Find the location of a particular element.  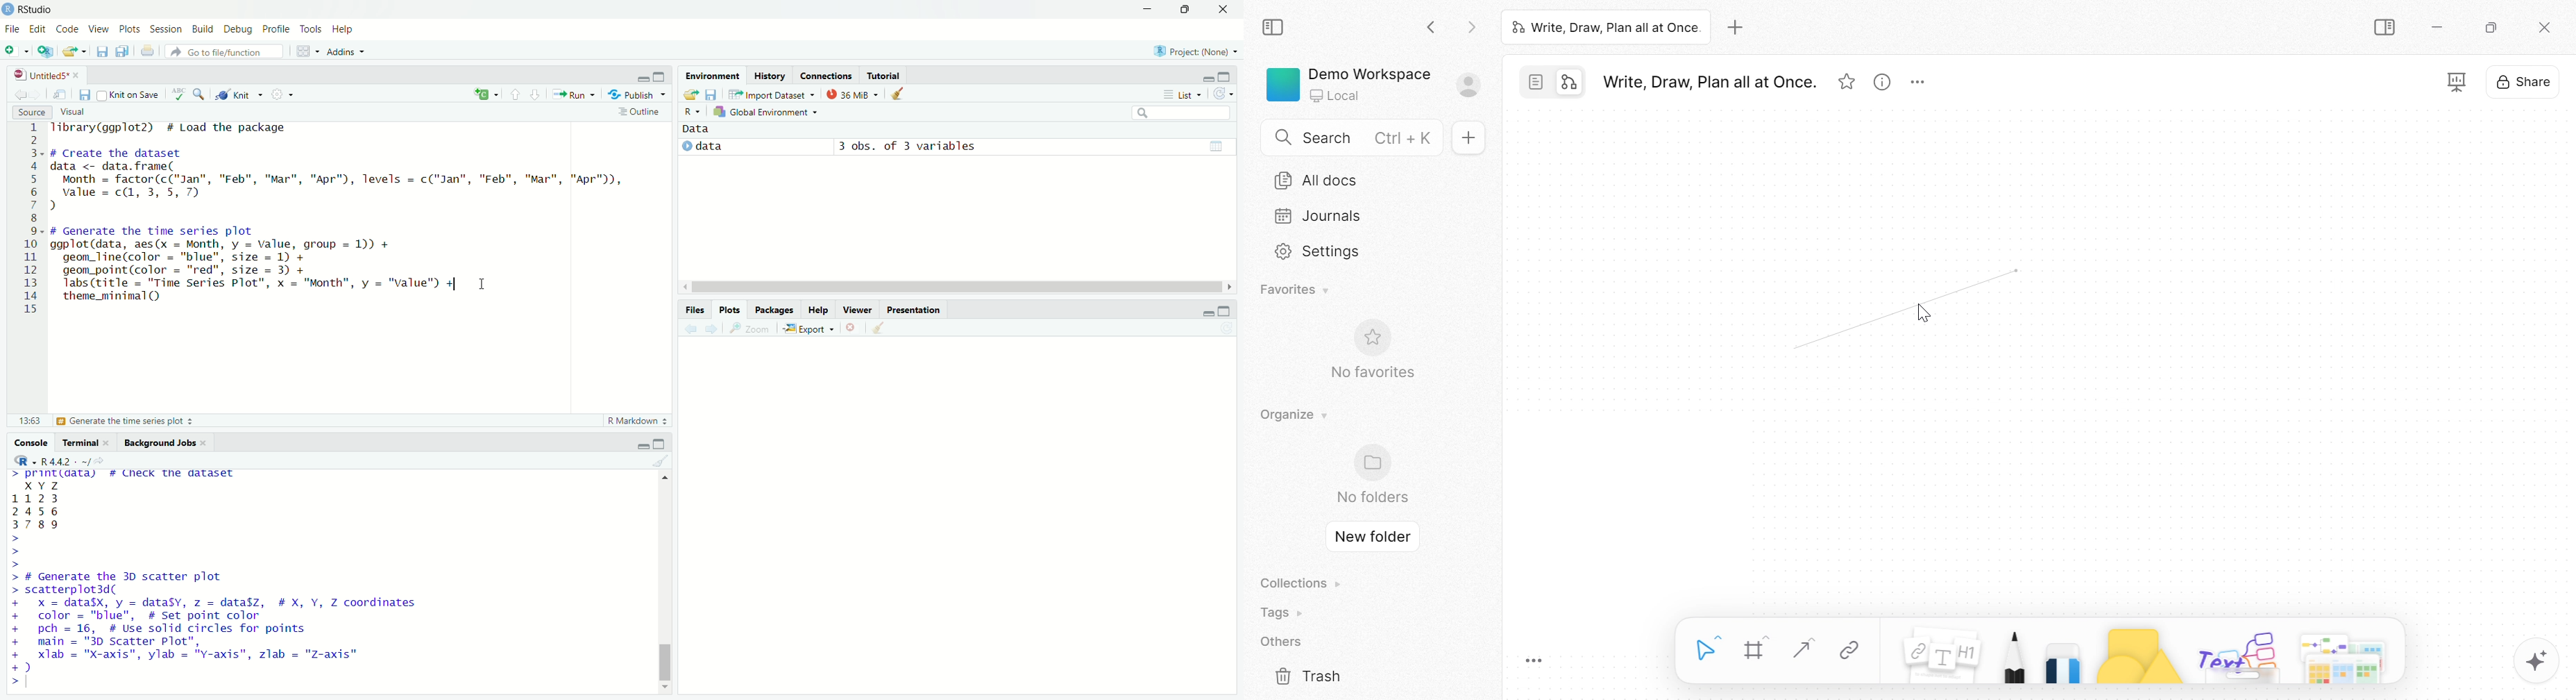

close is located at coordinates (77, 73).